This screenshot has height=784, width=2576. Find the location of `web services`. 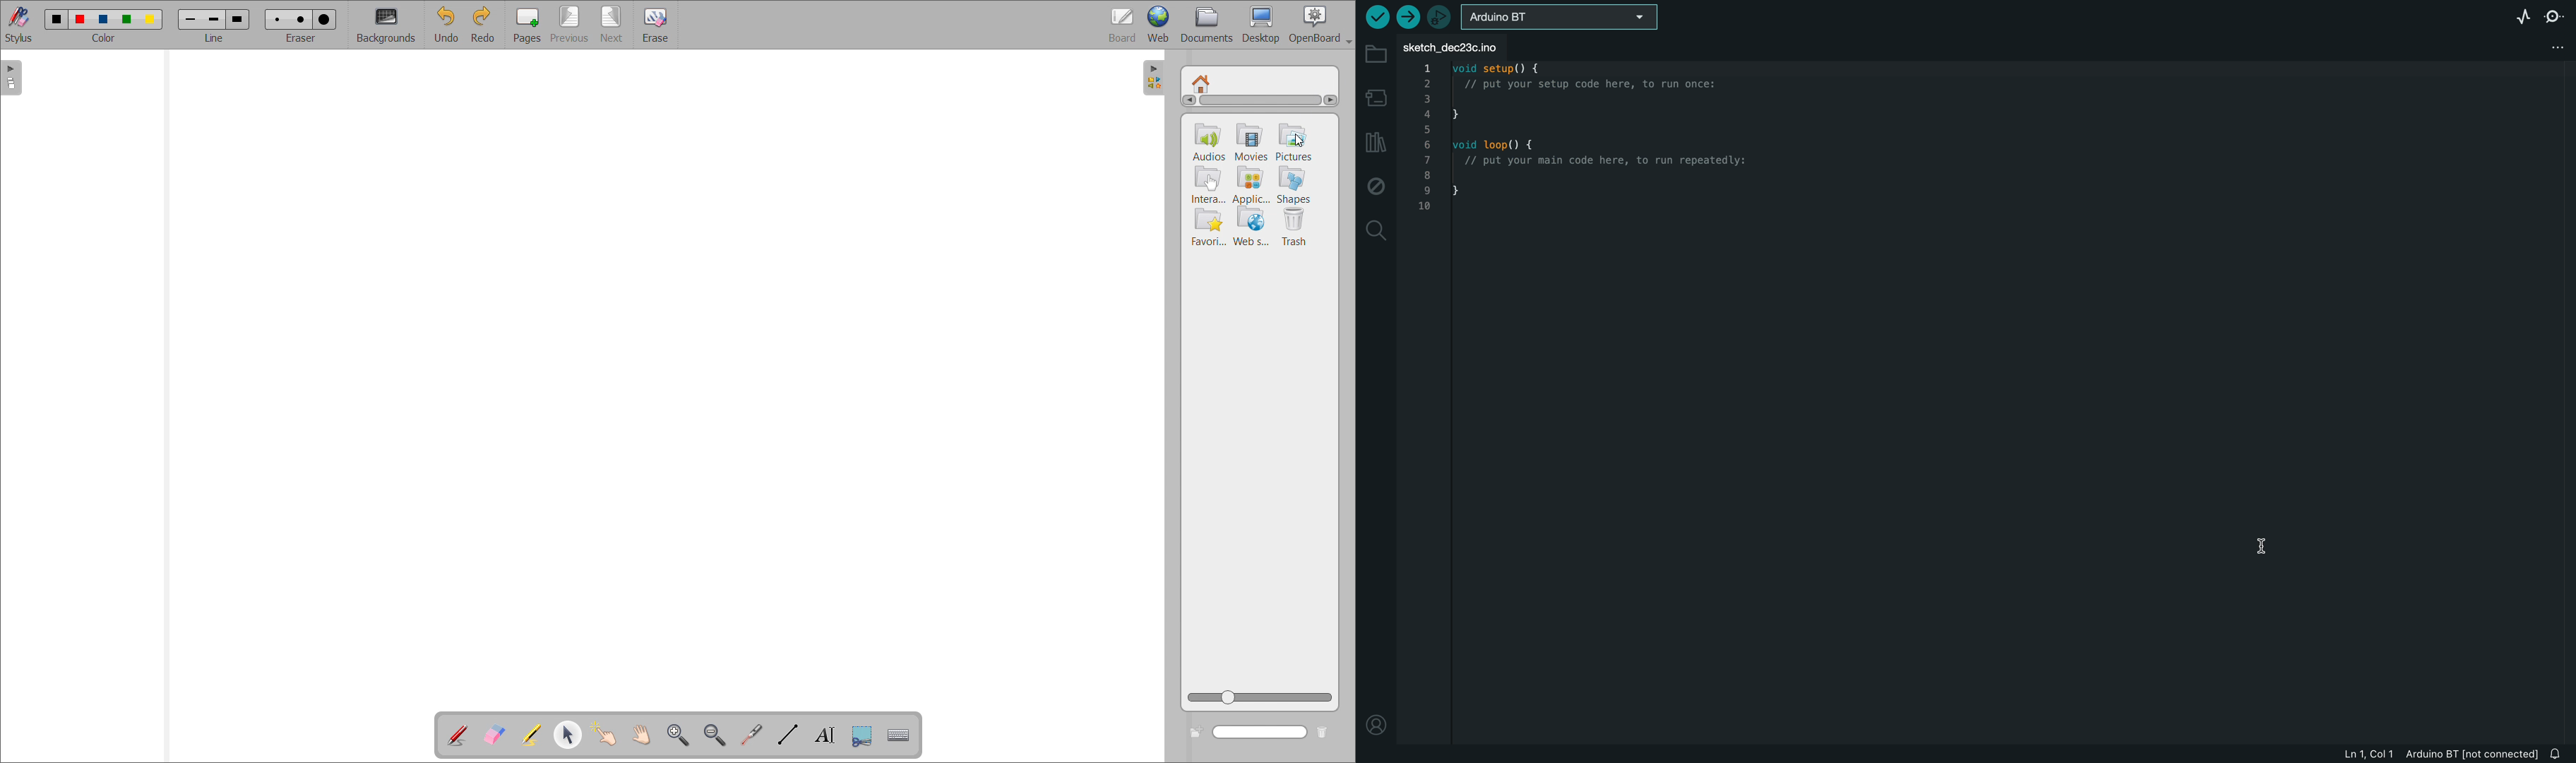

web services is located at coordinates (1253, 227).